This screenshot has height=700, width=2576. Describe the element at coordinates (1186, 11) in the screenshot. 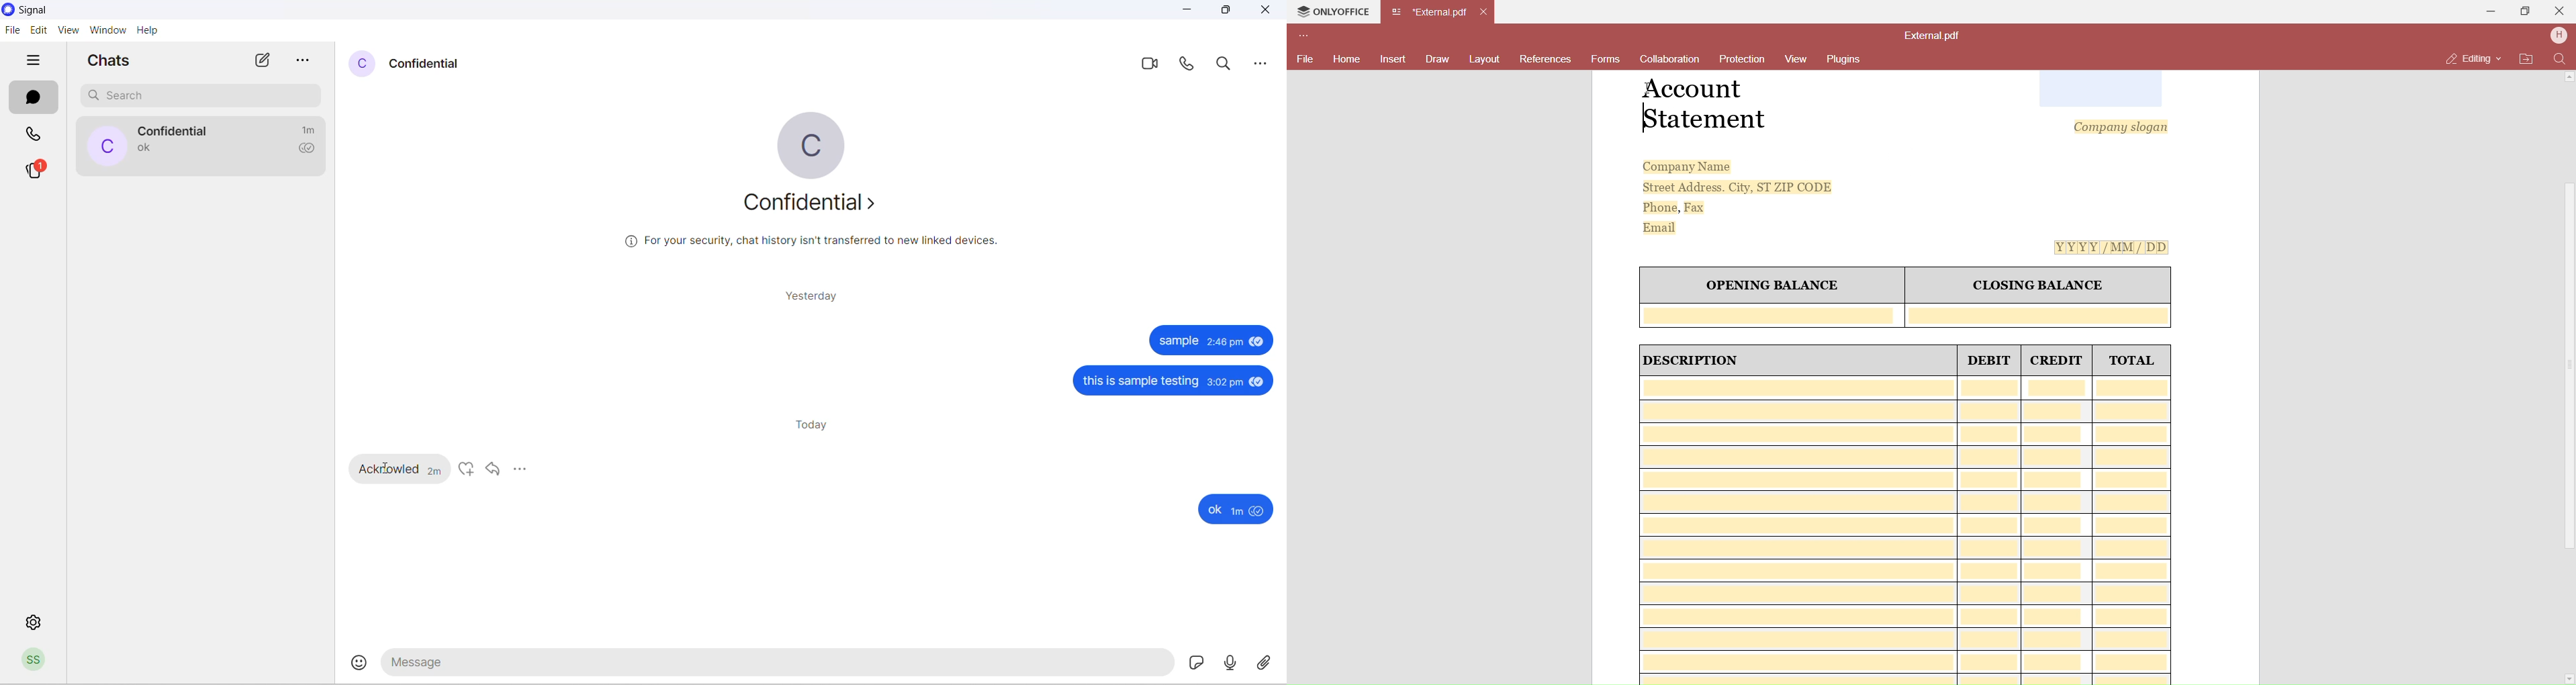

I see `minimize` at that location.